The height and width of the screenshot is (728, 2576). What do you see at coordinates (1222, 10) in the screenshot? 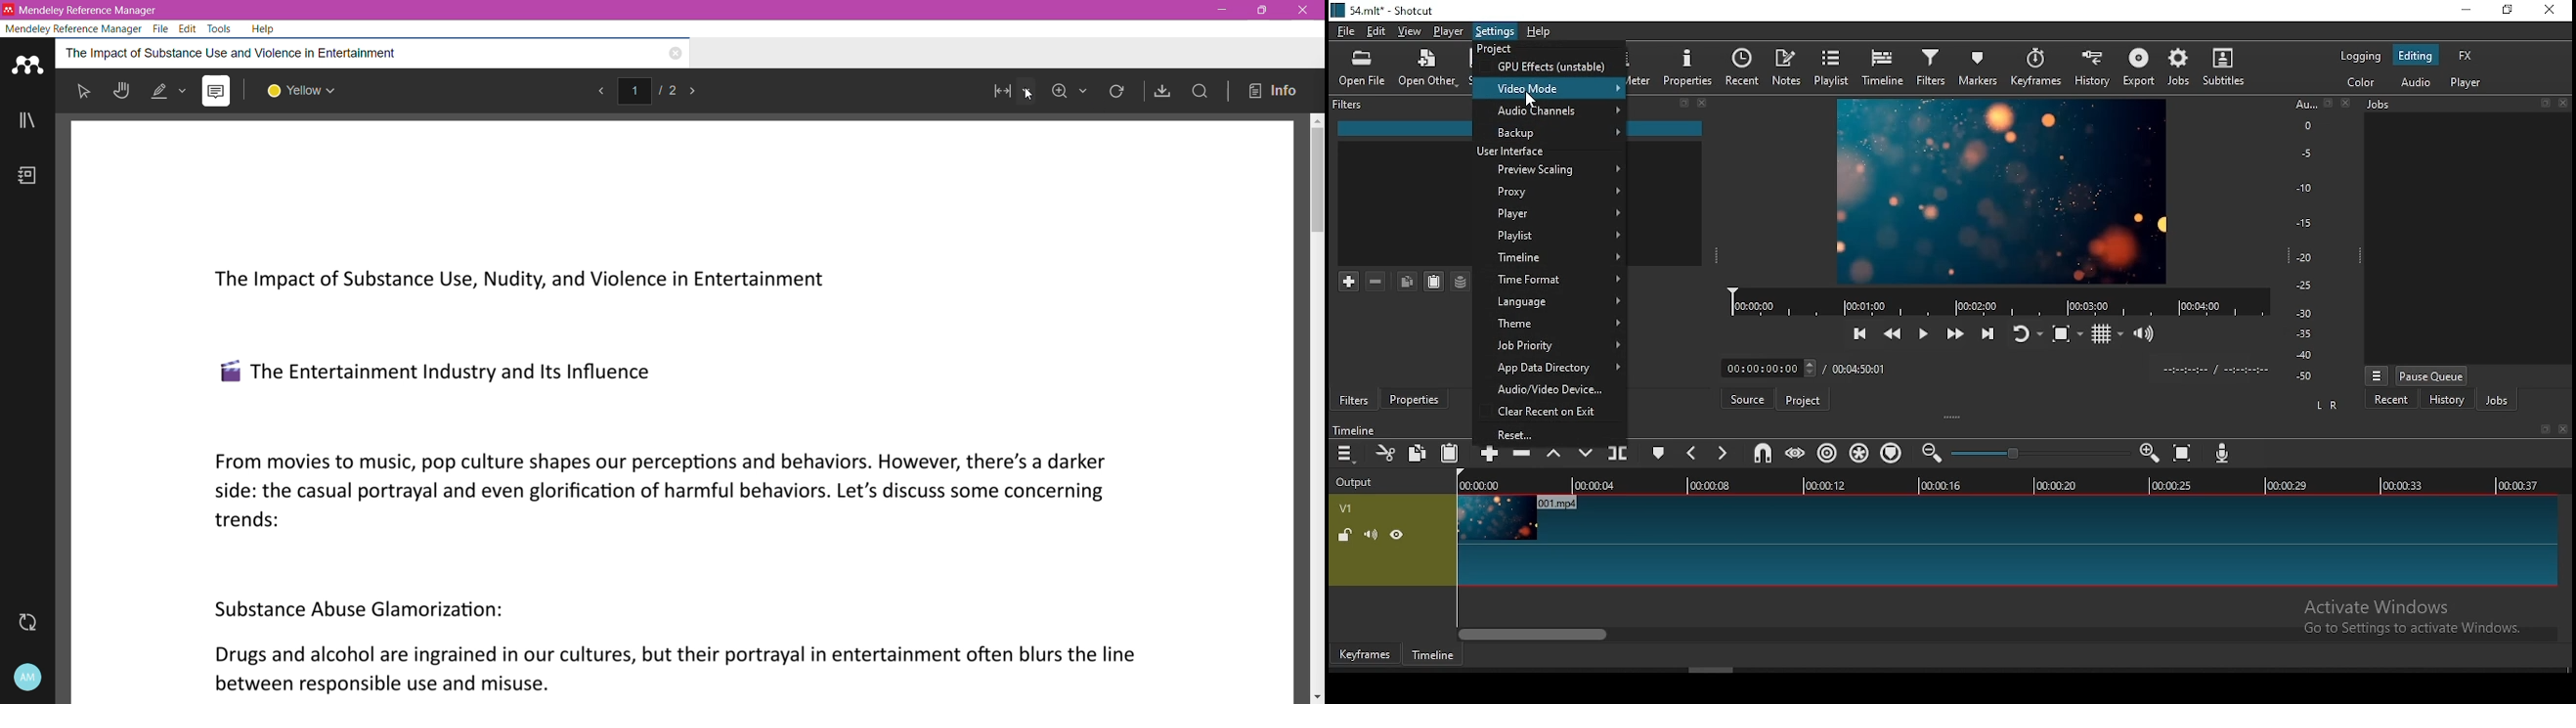
I see `Minimize` at bounding box center [1222, 10].